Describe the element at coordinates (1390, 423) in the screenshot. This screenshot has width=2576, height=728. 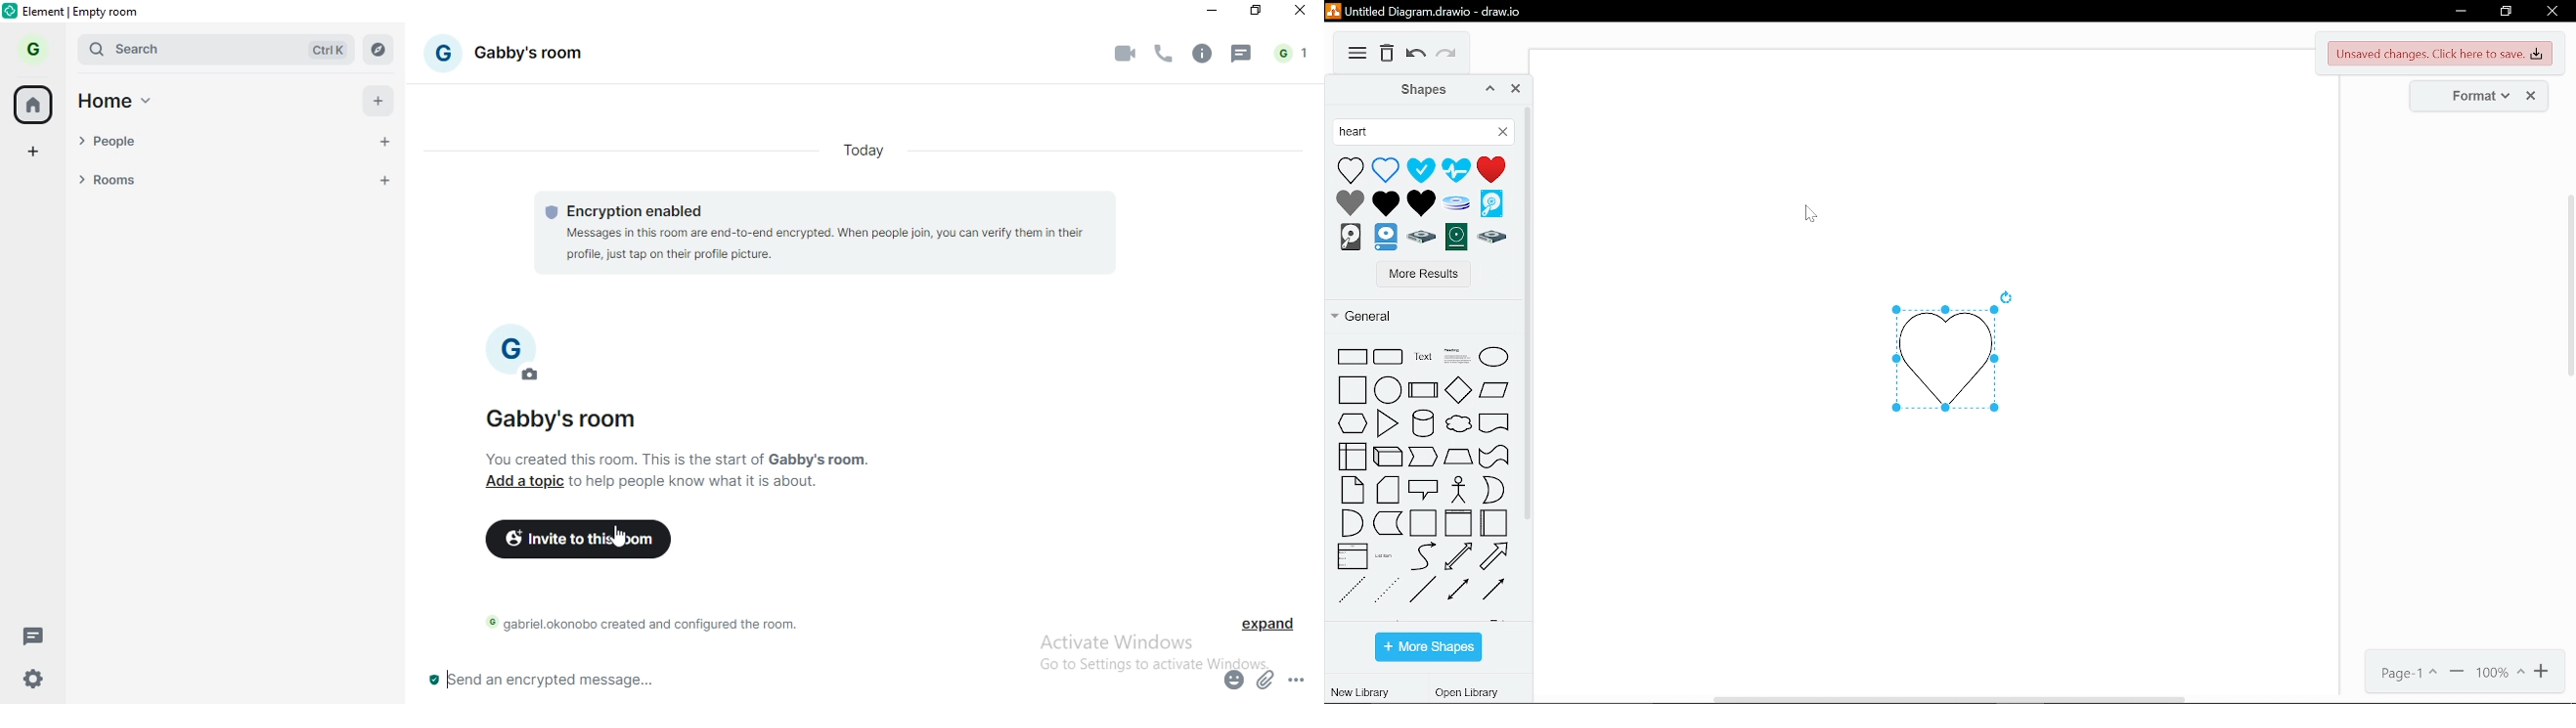
I see `triangle` at that location.